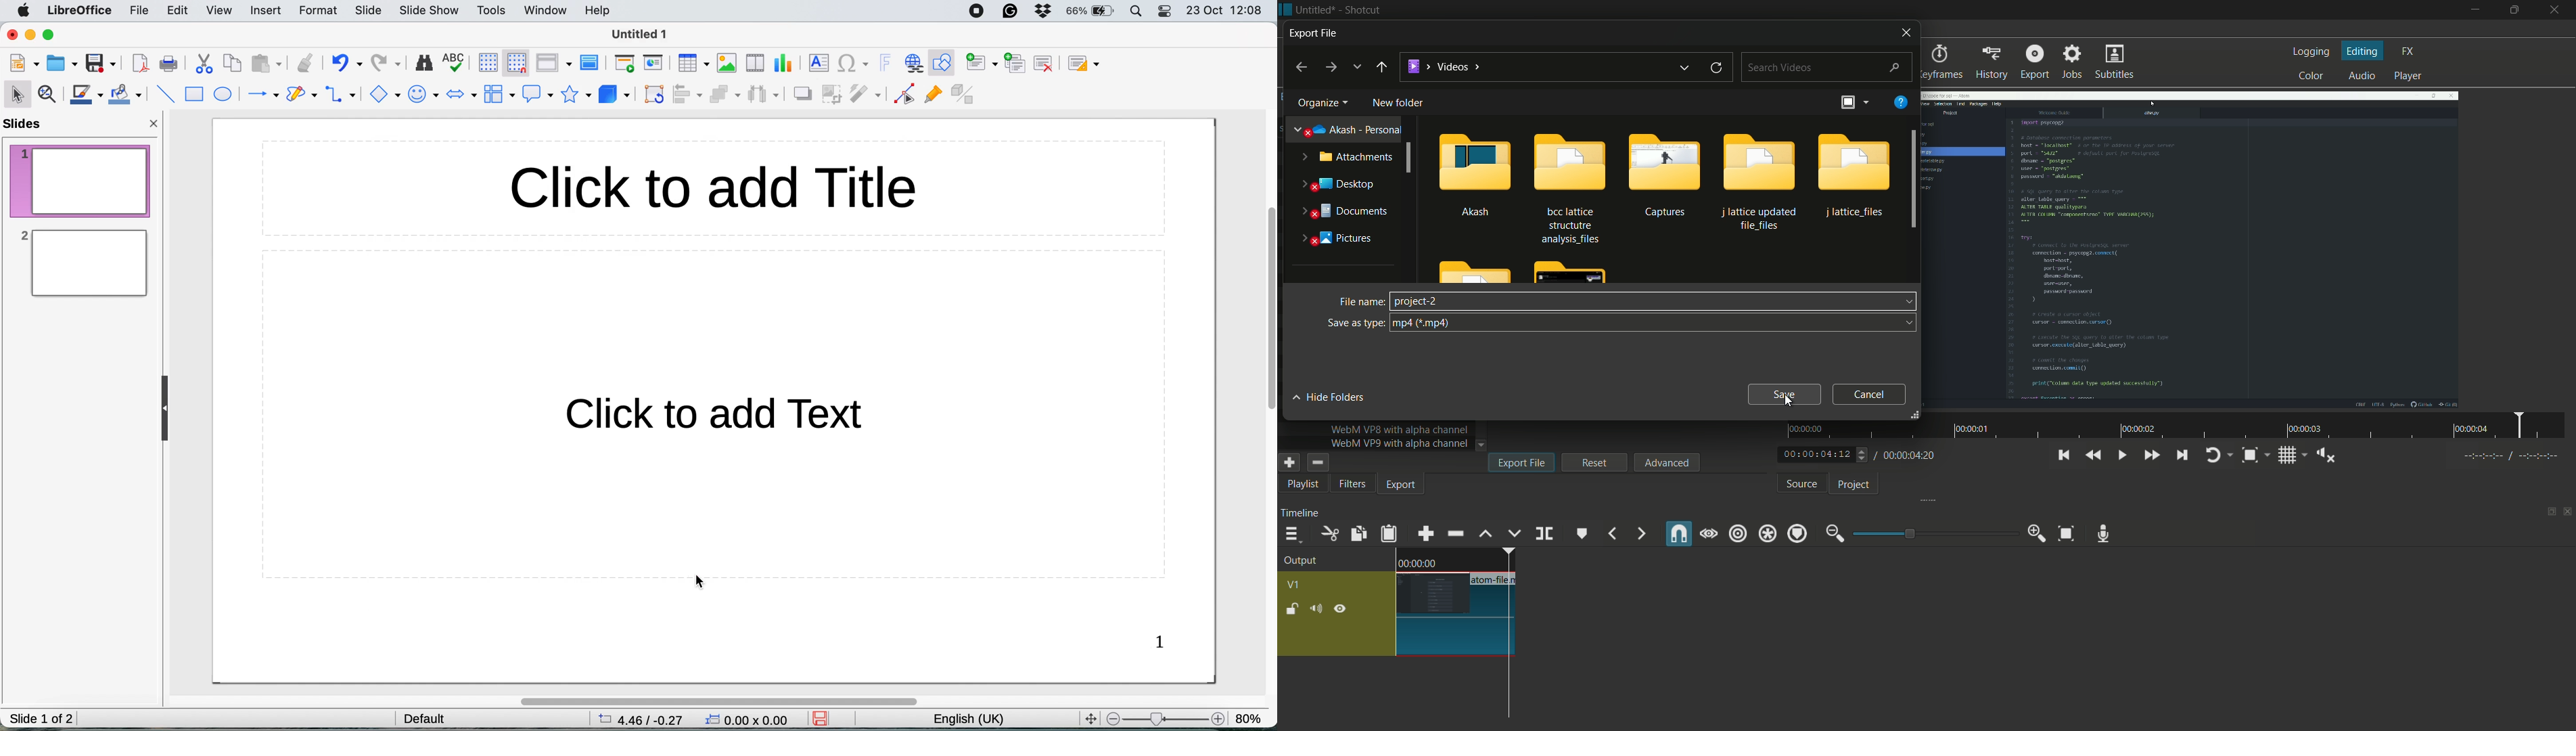  Describe the element at coordinates (1661, 175) in the screenshot. I see `folder-3` at that location.